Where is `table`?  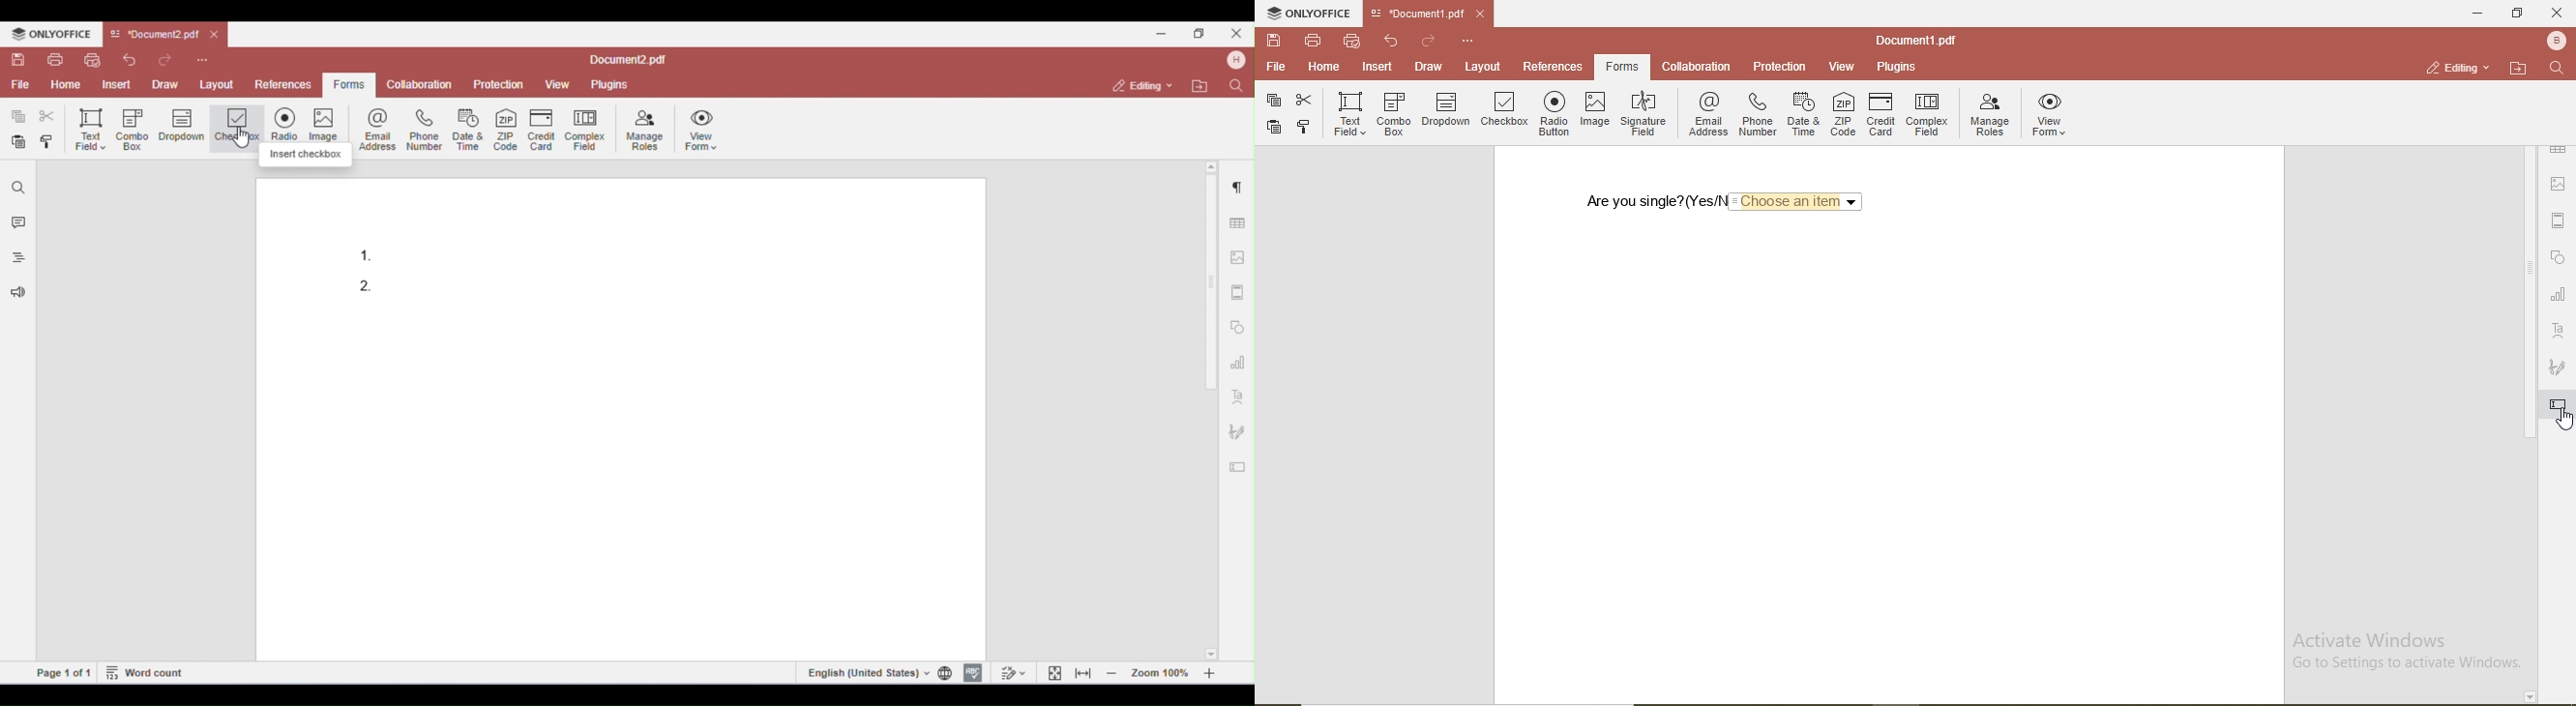
table is located at coordinates (2557, 149).